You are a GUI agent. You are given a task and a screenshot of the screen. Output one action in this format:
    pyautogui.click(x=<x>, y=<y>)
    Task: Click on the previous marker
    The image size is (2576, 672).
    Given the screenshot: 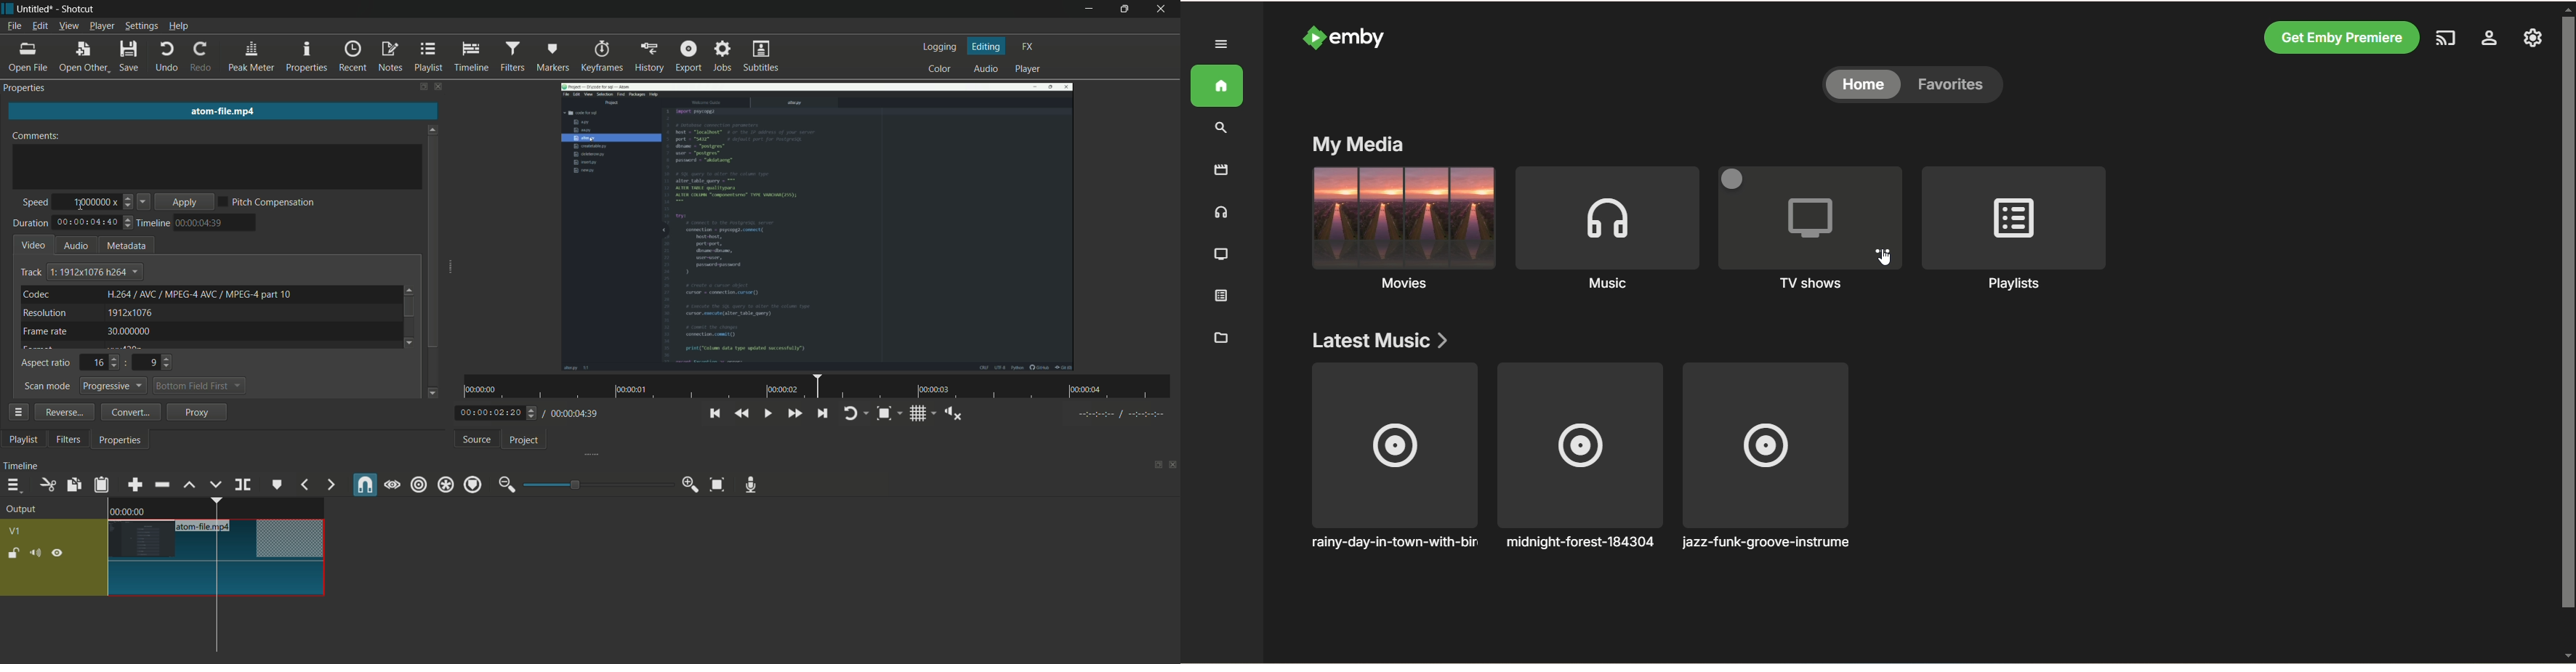 What is the action you would take?
    pyautogui.click(x=304, y=486)
    